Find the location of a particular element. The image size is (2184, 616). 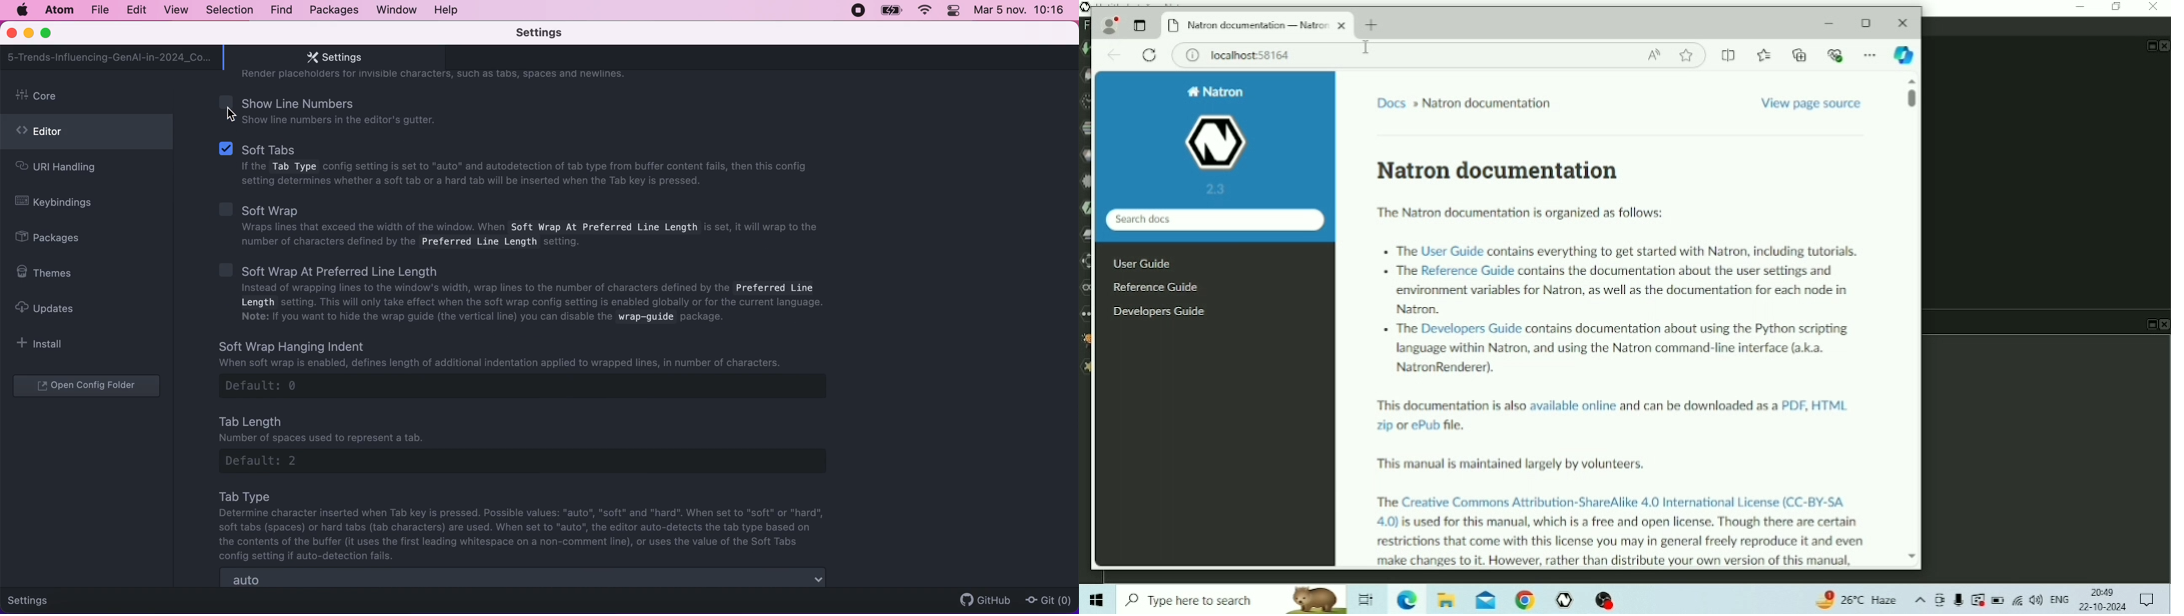

Close is located at coordinates (1903, 22).